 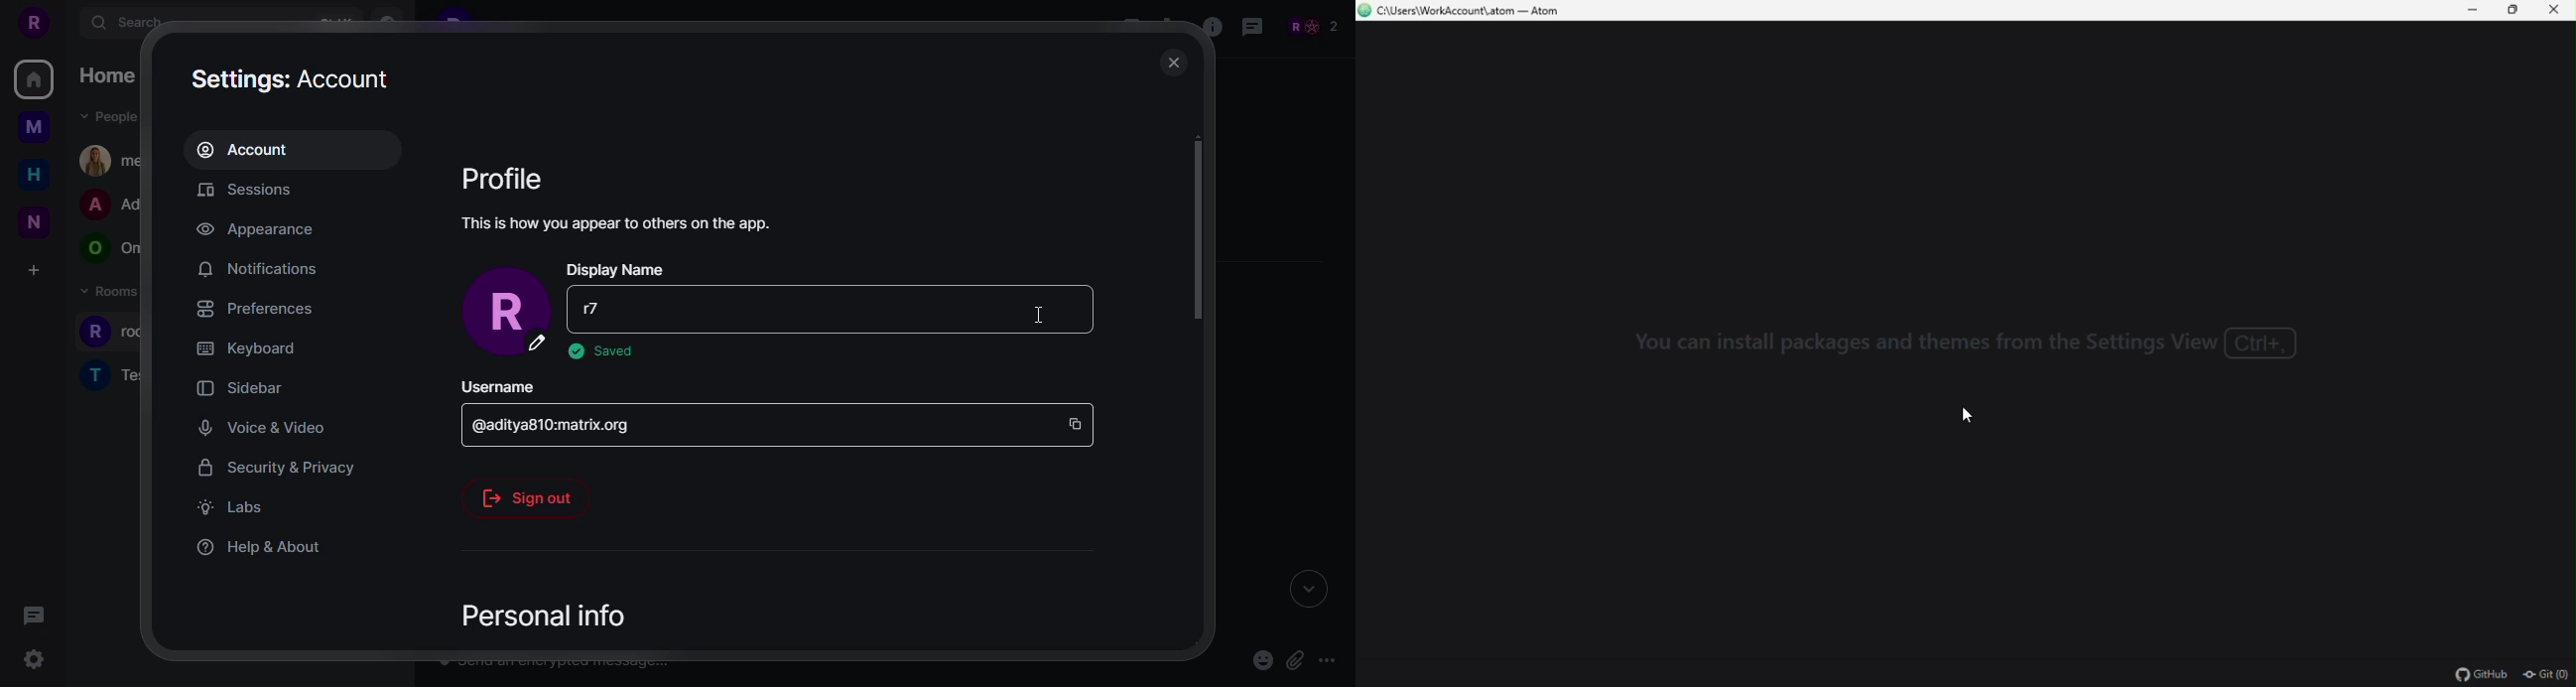 I want to click on more, so click(x=1328, y=661).